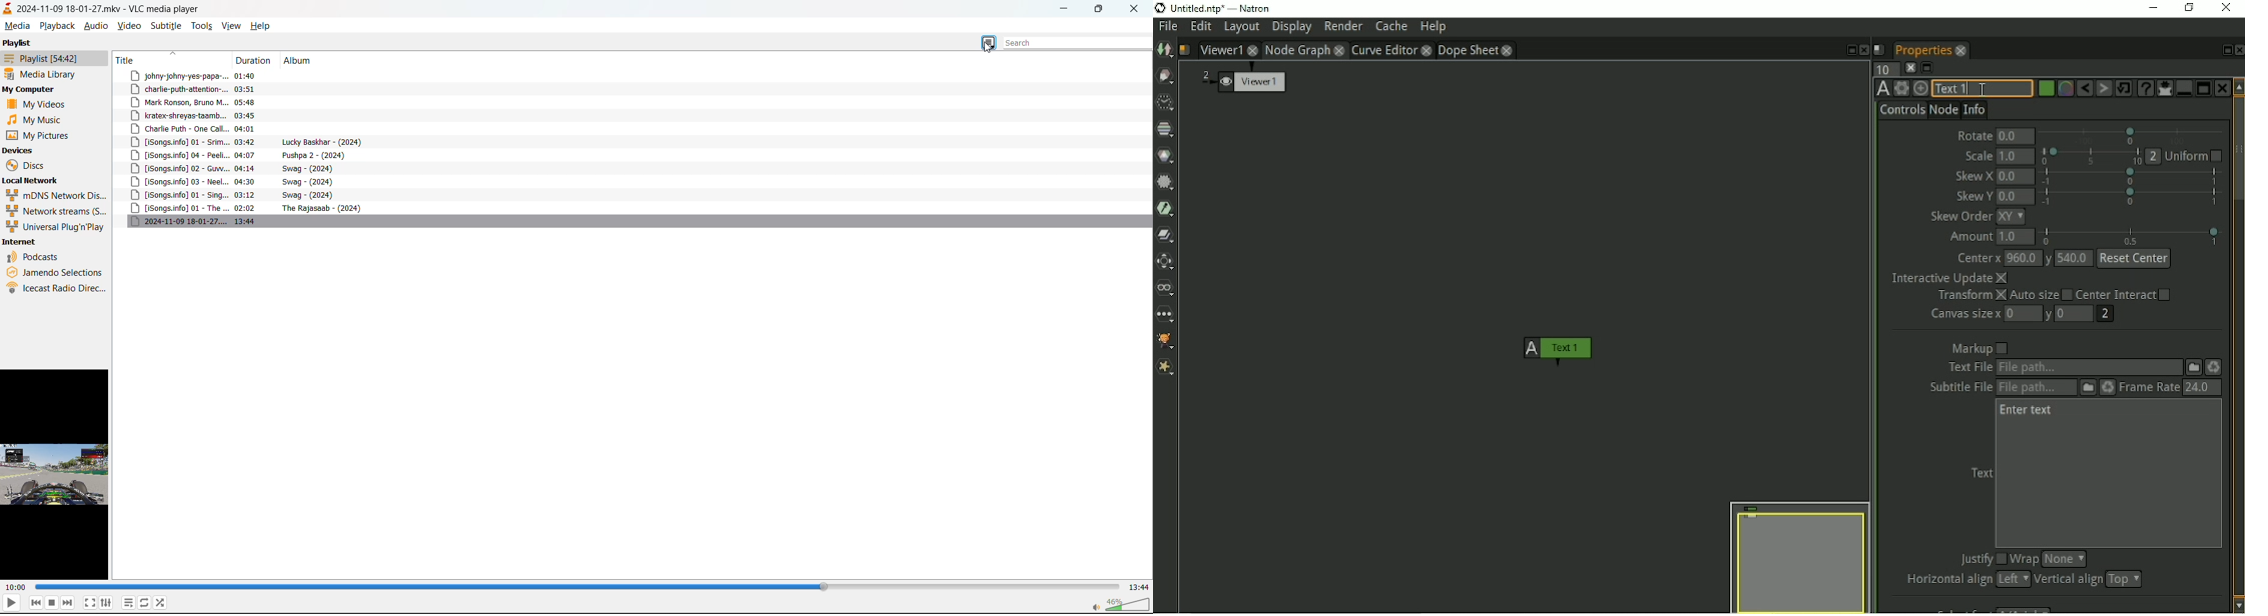 This screenshot has height=616, width=2268. I want to click on local network, so click(35, 181).